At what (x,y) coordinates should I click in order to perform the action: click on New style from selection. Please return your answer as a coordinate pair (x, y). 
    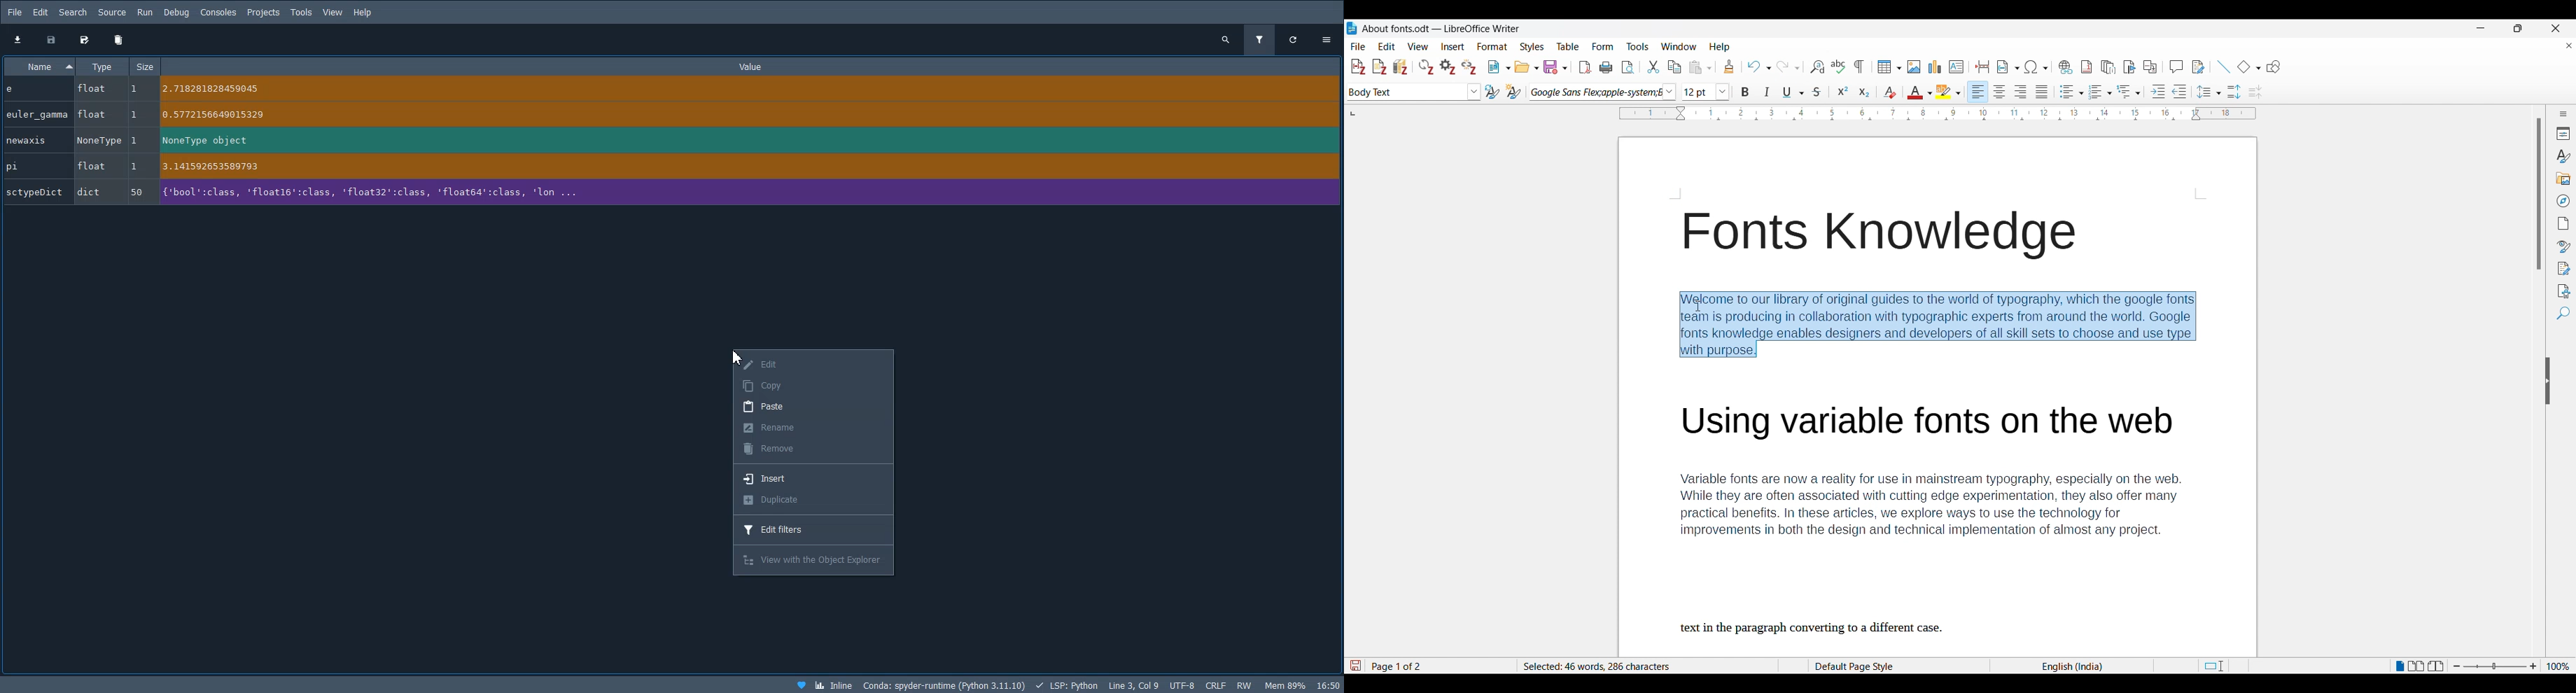
    Looking at the image, I should click on (1513, 92).